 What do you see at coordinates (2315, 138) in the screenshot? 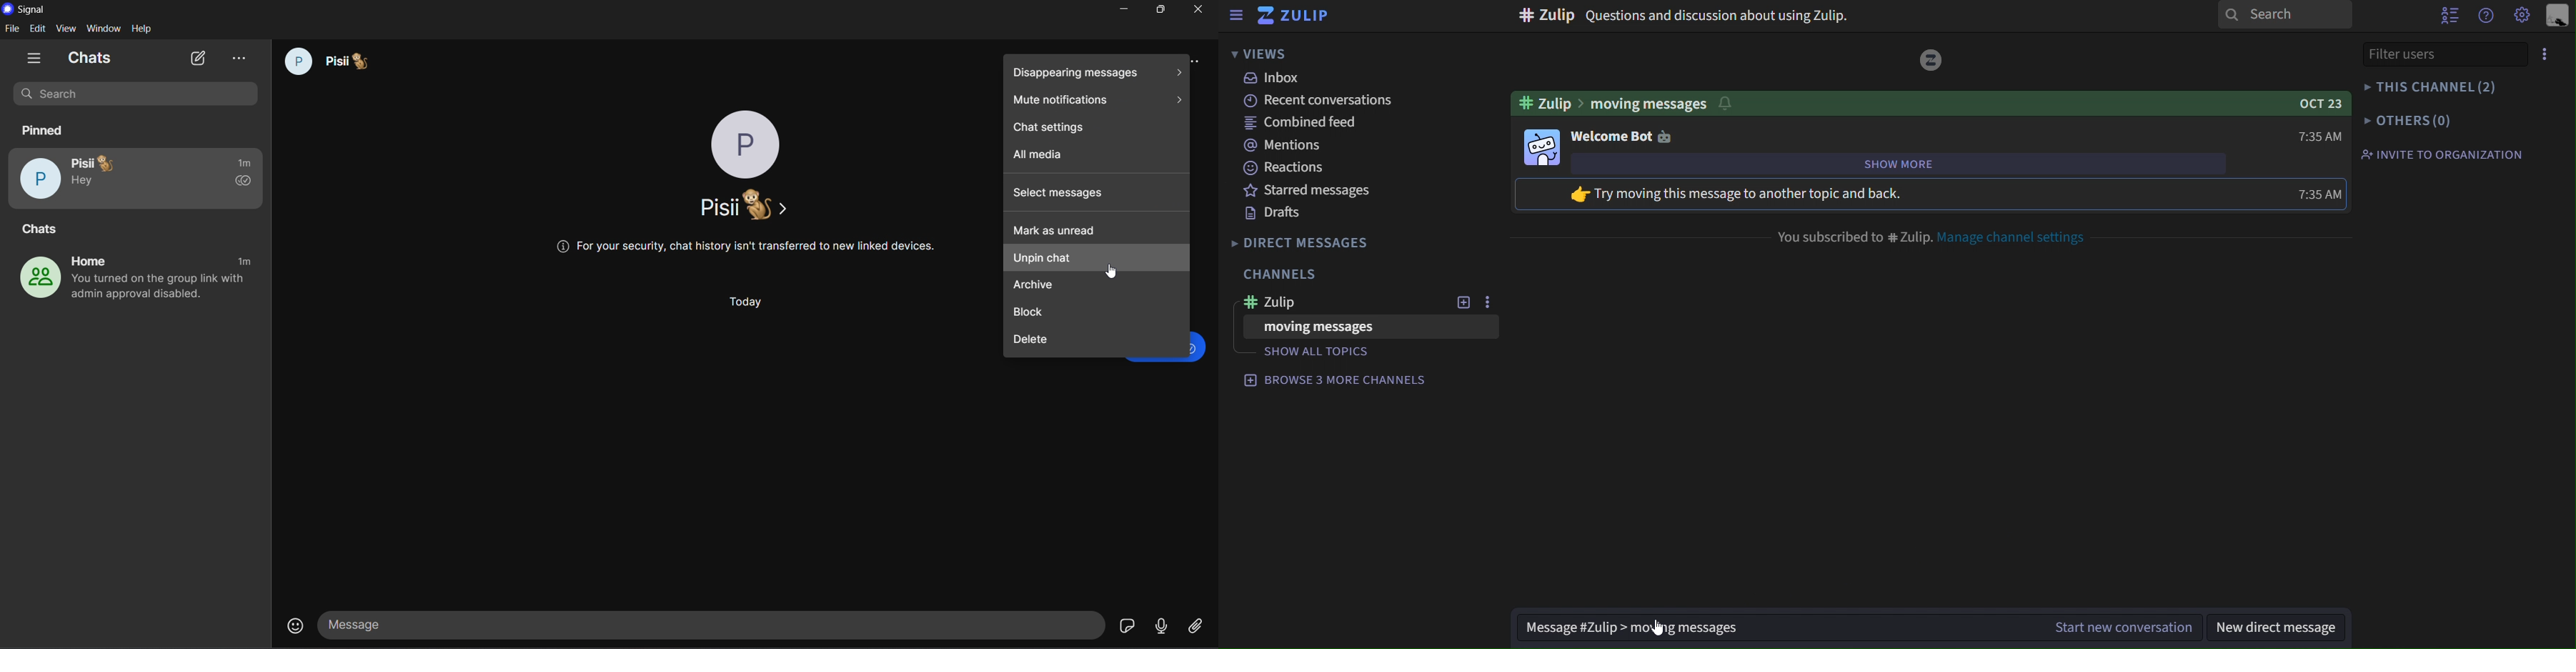
I see `7:35AM` at bounding box center [2315, 138].